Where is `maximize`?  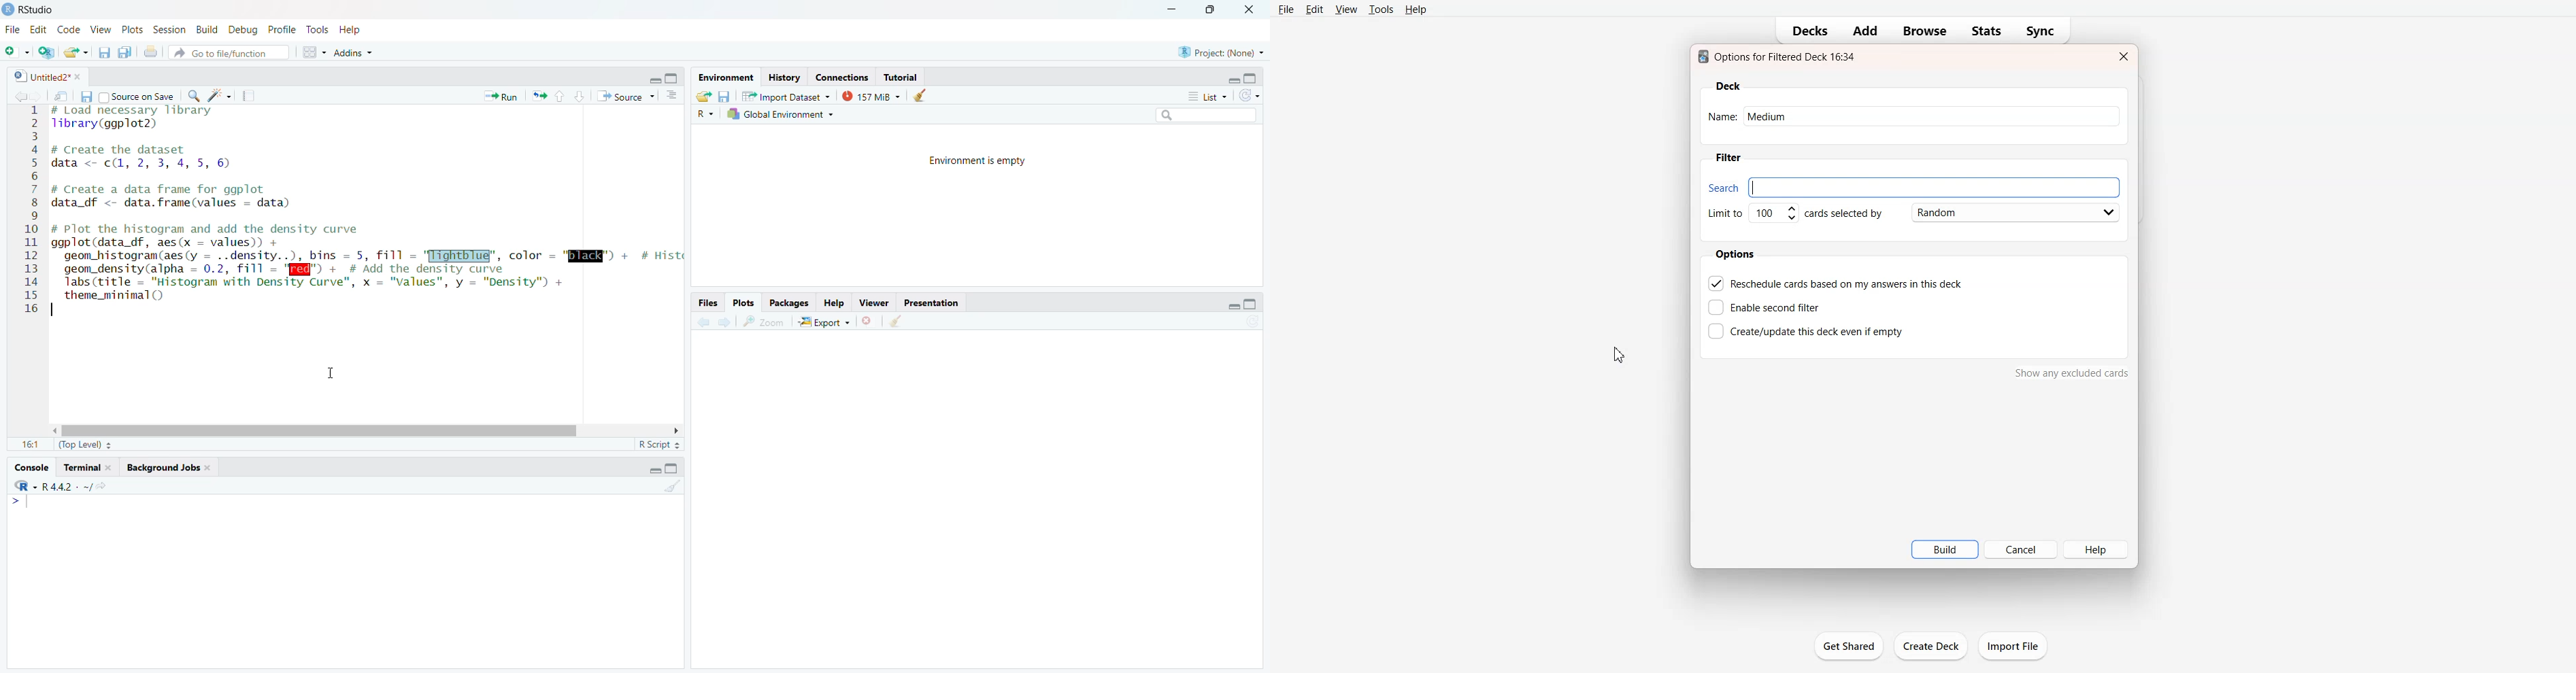
maximize is located at coordinates (1252, 77).